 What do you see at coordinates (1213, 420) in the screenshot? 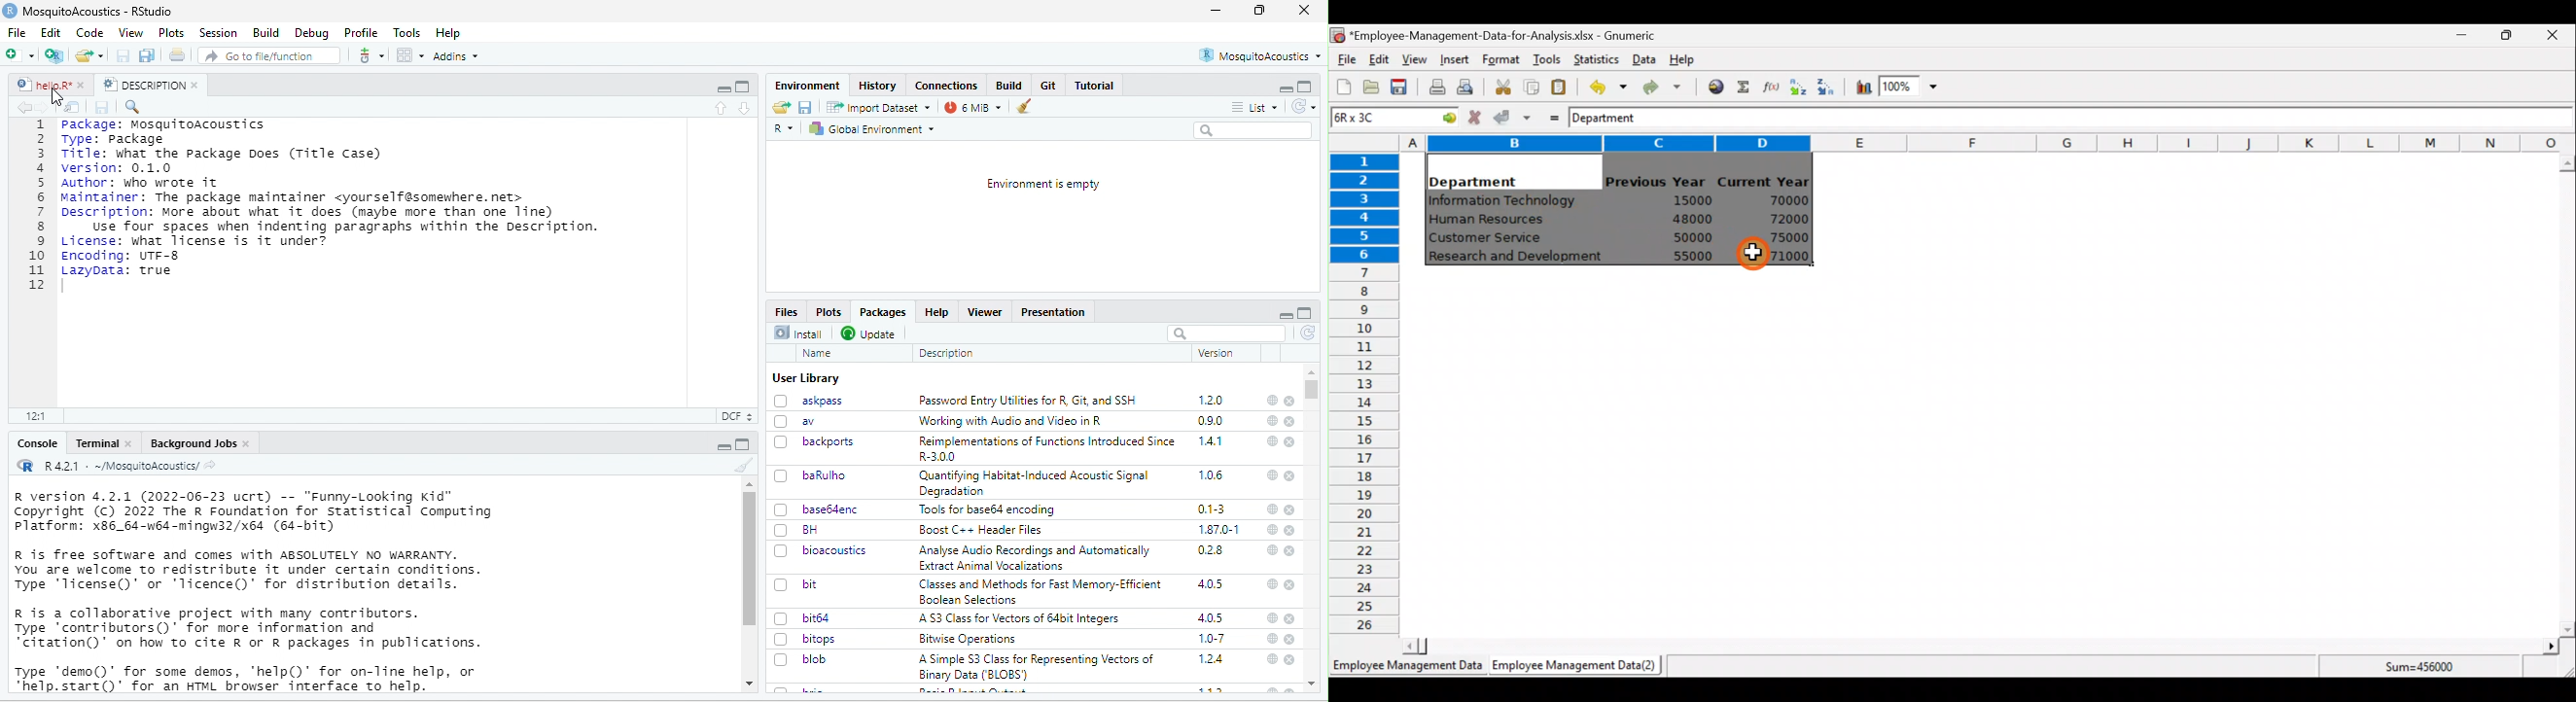
I see `0.9.0` at bounding box center [1213, 420].